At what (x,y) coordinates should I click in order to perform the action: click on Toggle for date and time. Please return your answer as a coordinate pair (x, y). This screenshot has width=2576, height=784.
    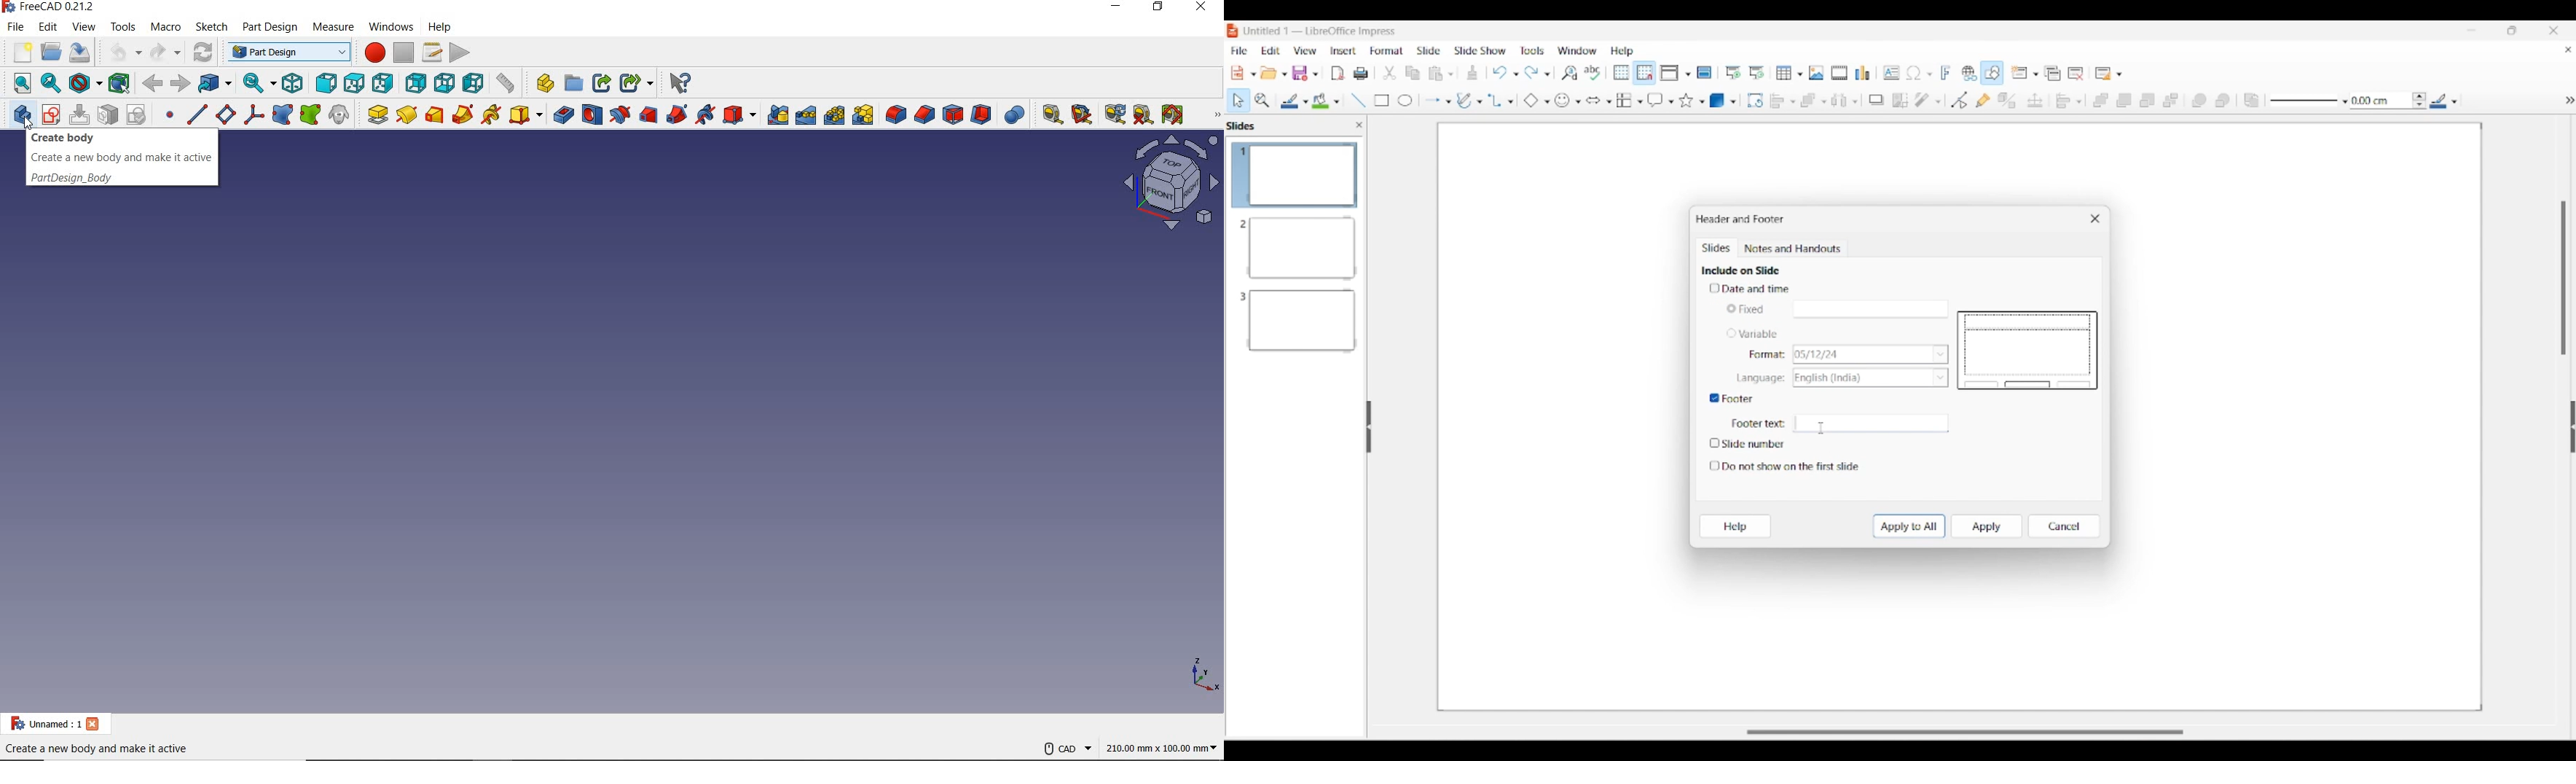
    Looking at the image, I should click on (1751, 289).